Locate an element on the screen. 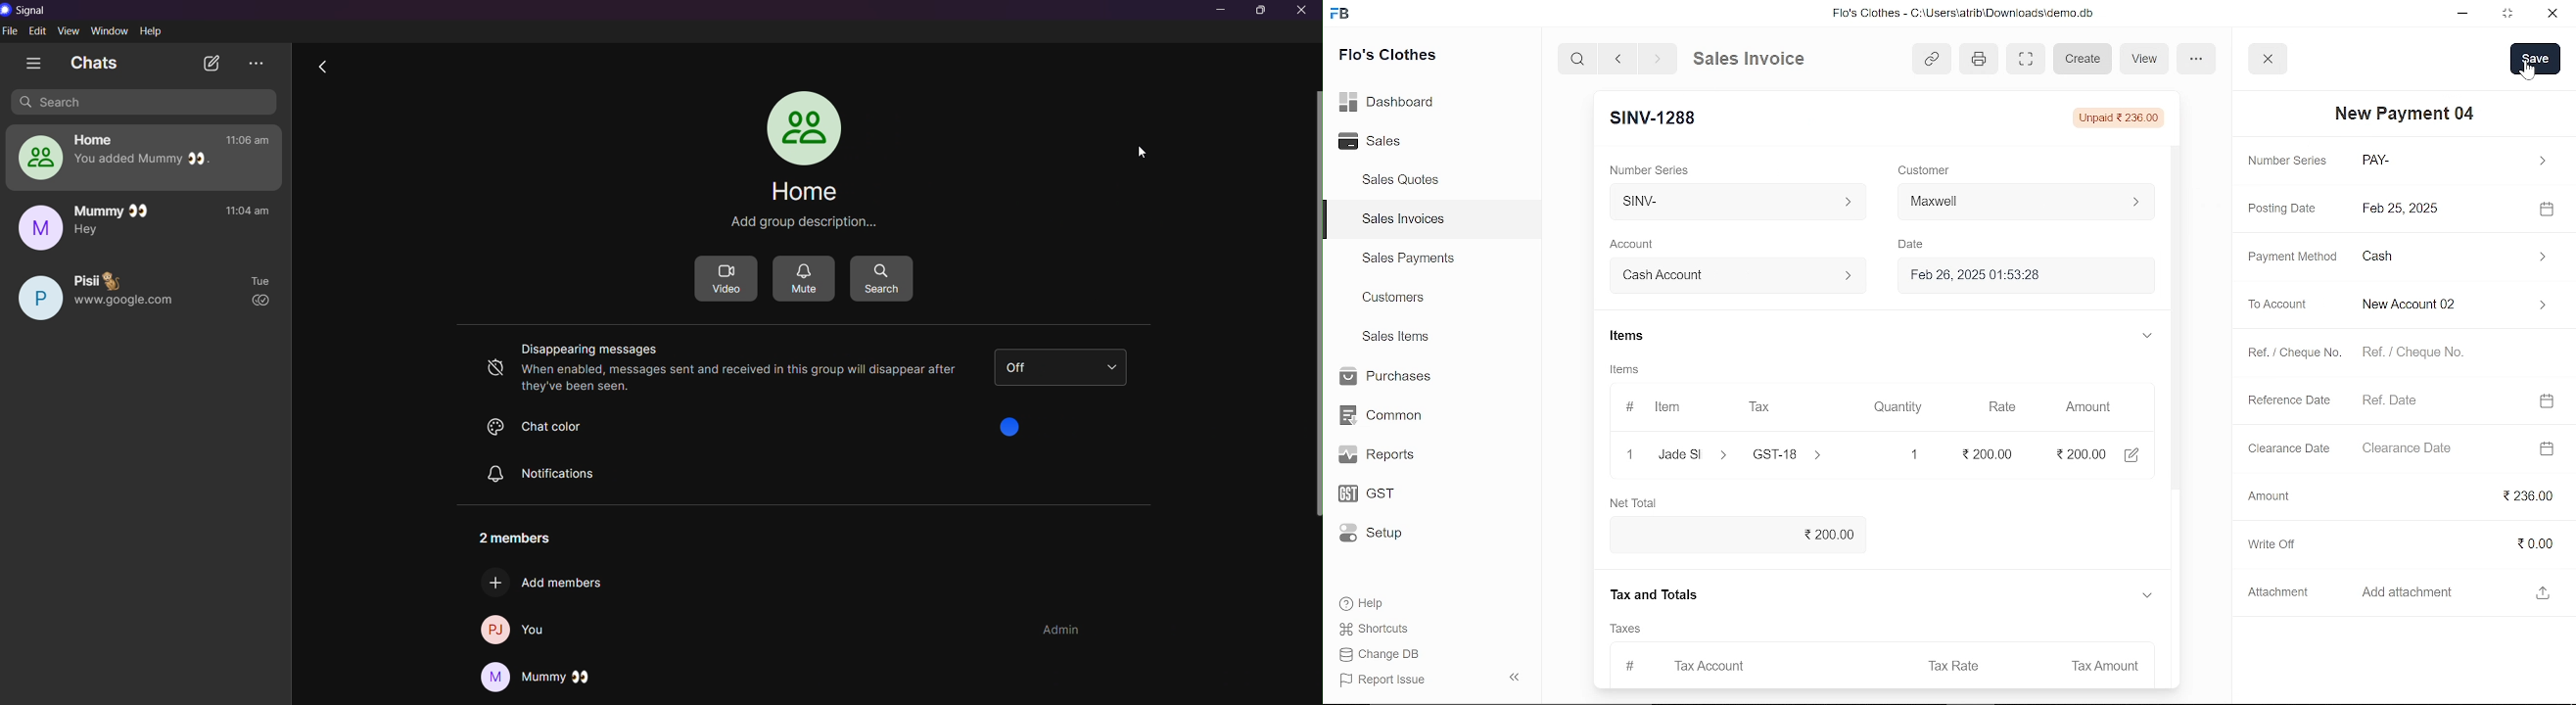 This screenshot has height=728, width=2576. Sales Payments. is located at coordinates (1407, 258).